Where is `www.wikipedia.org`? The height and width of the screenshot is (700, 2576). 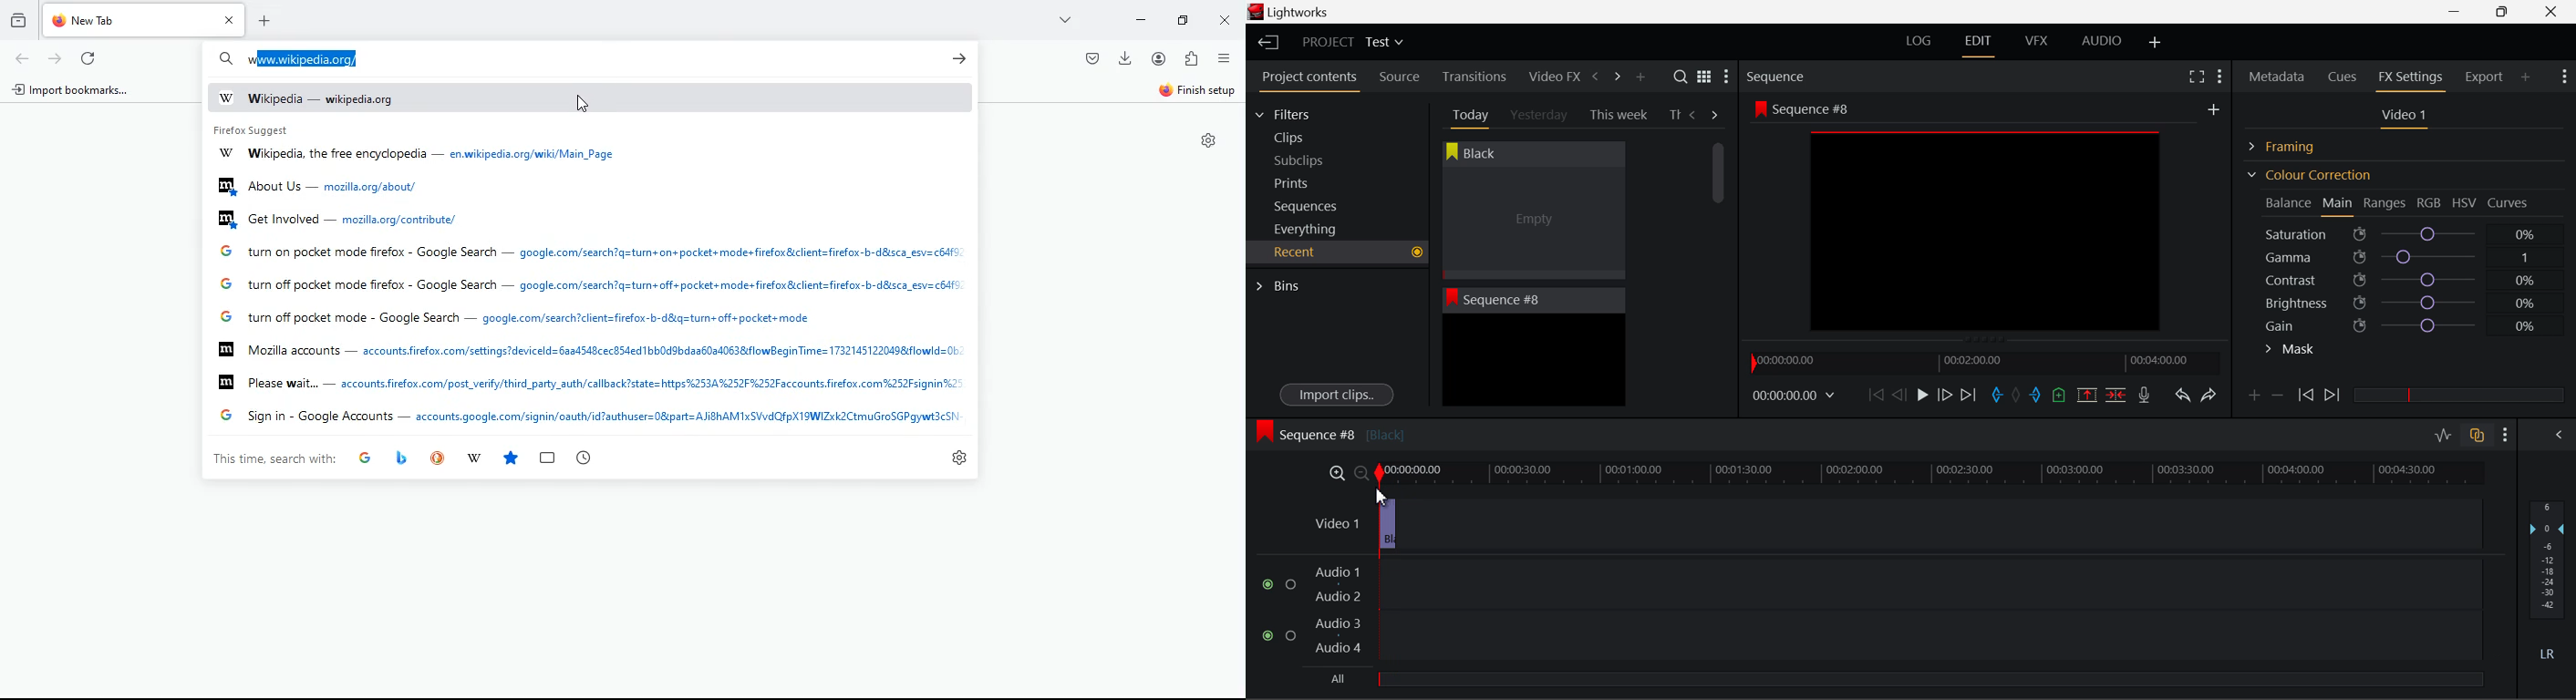
www.wikipedia.org is located at coordinates (302, 58).